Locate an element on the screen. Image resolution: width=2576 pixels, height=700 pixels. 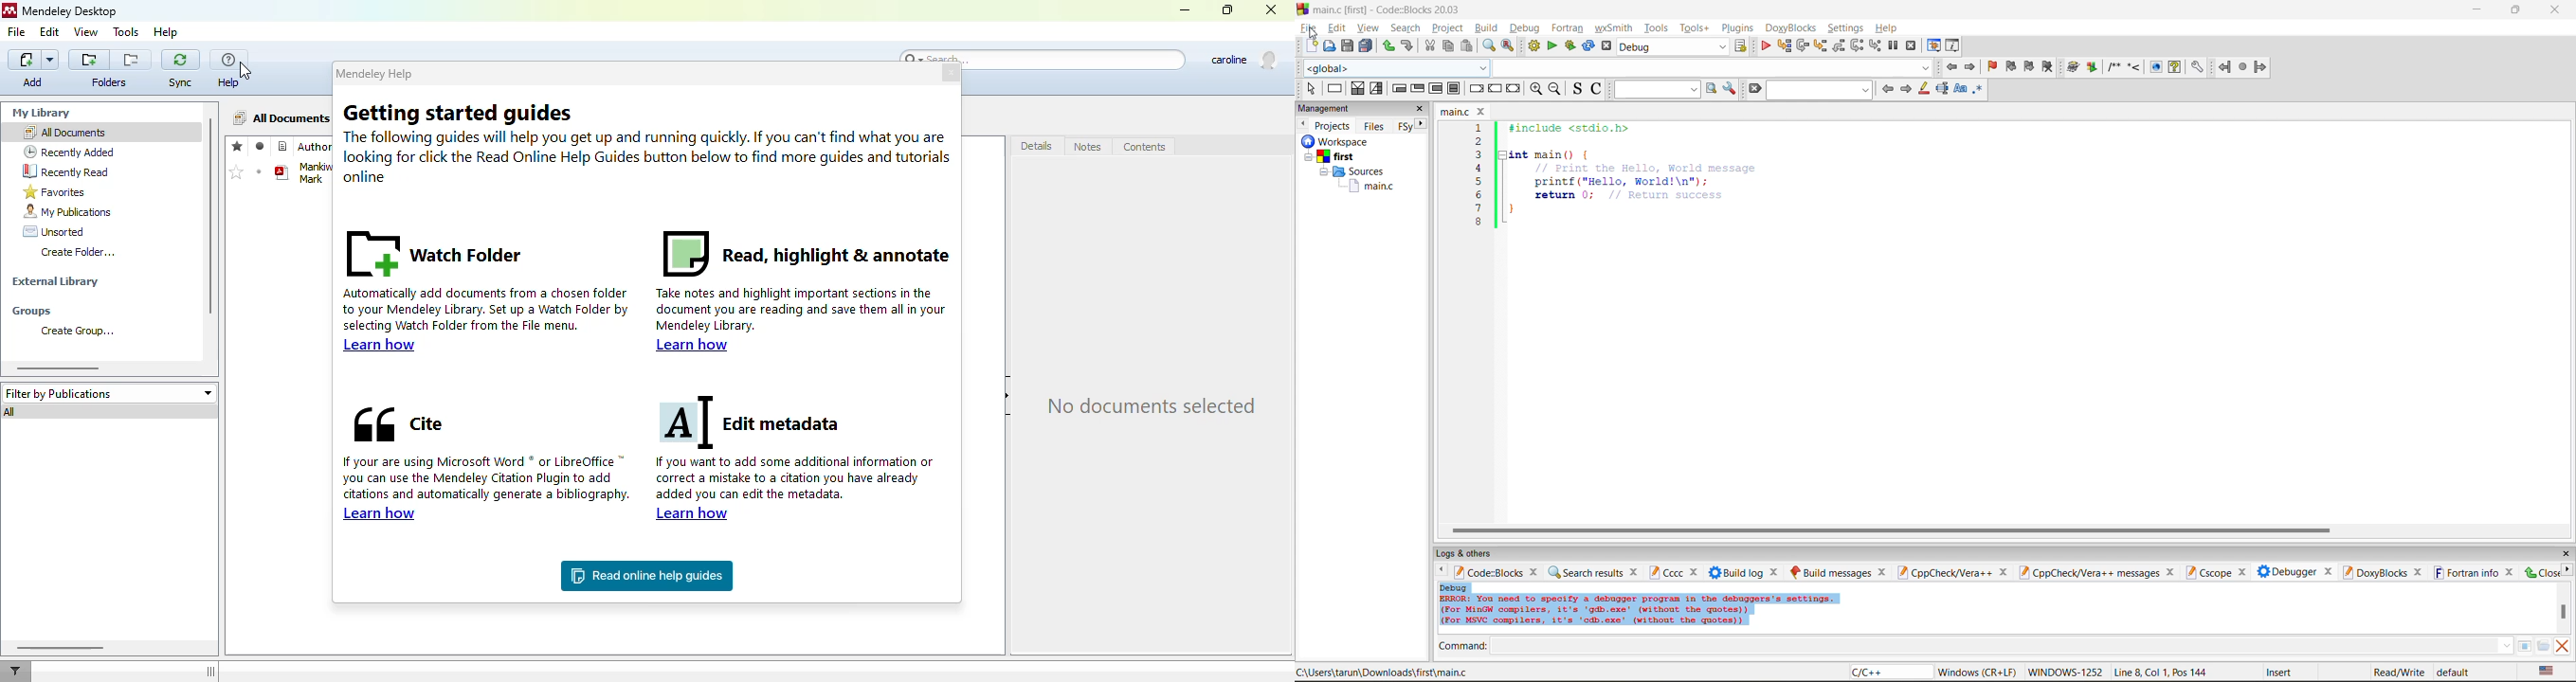
Run is located at coordinates (2093, 67).